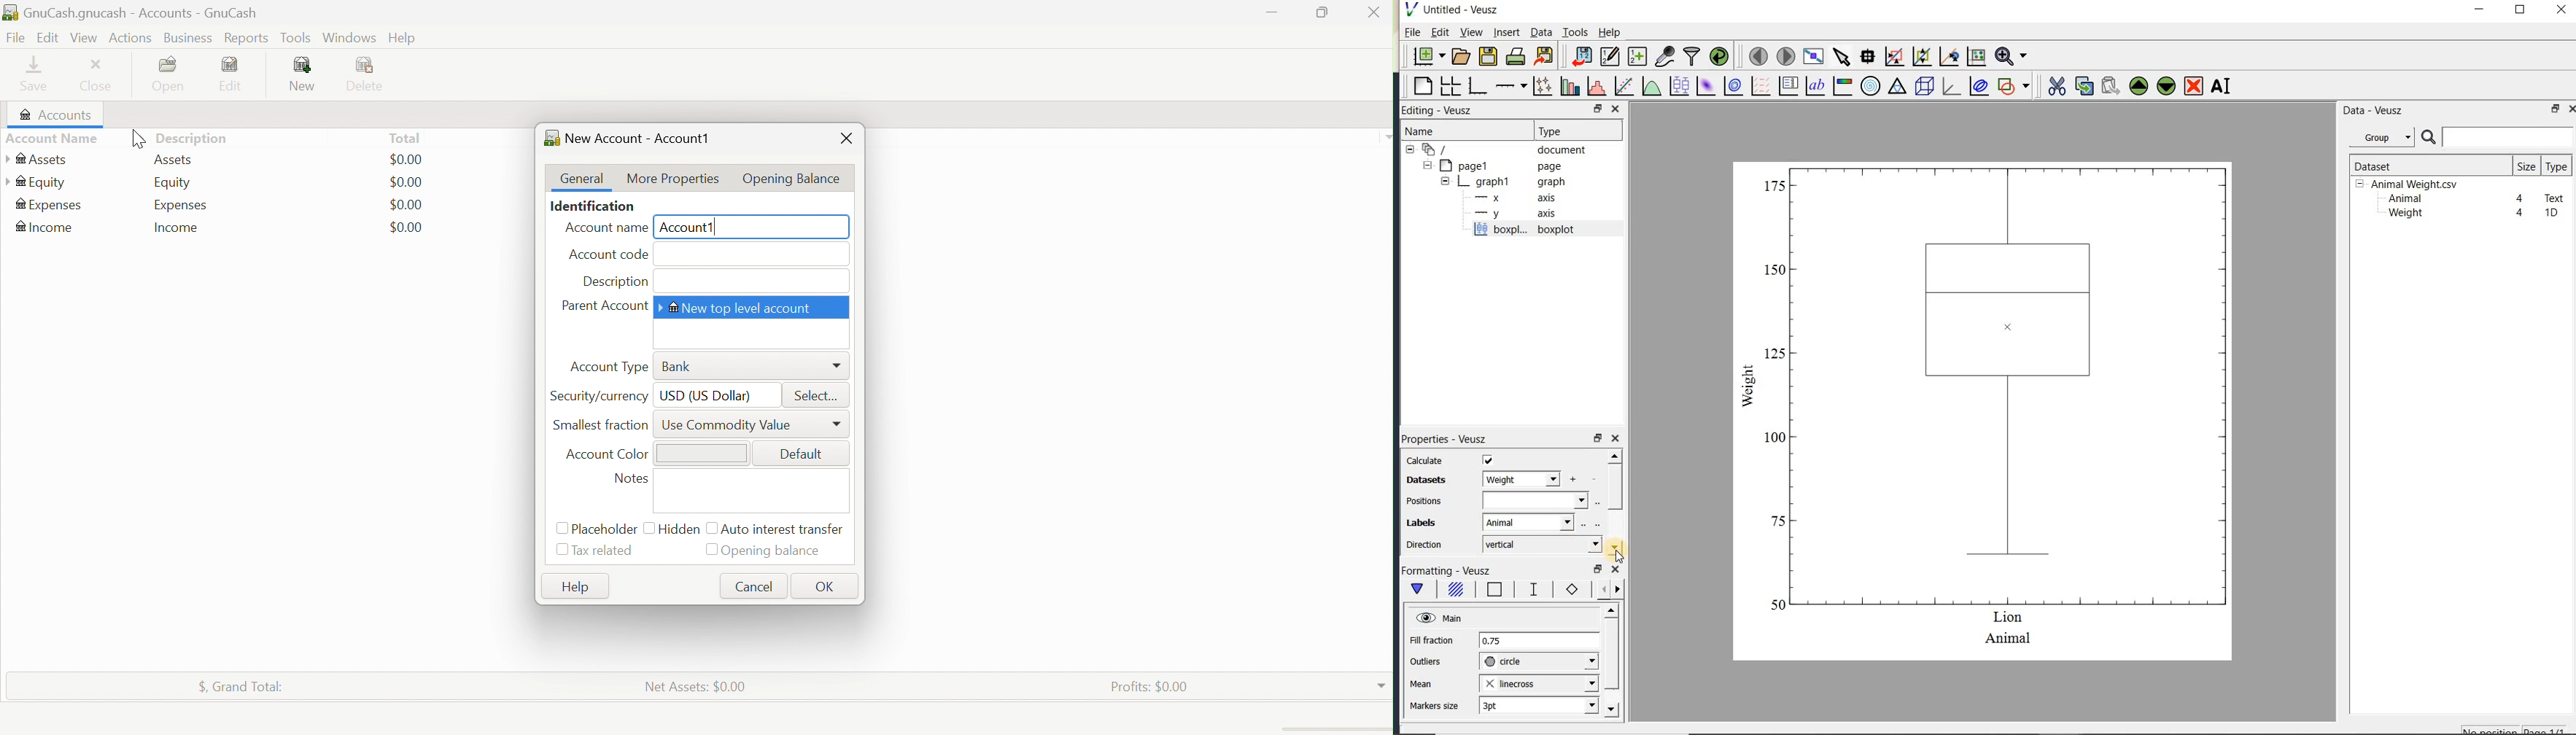 The height and width of the screenshot is (756, 2576). Describe the element at coordinates (1949, 86) in the screenshot. I see `3d graph` at that location.